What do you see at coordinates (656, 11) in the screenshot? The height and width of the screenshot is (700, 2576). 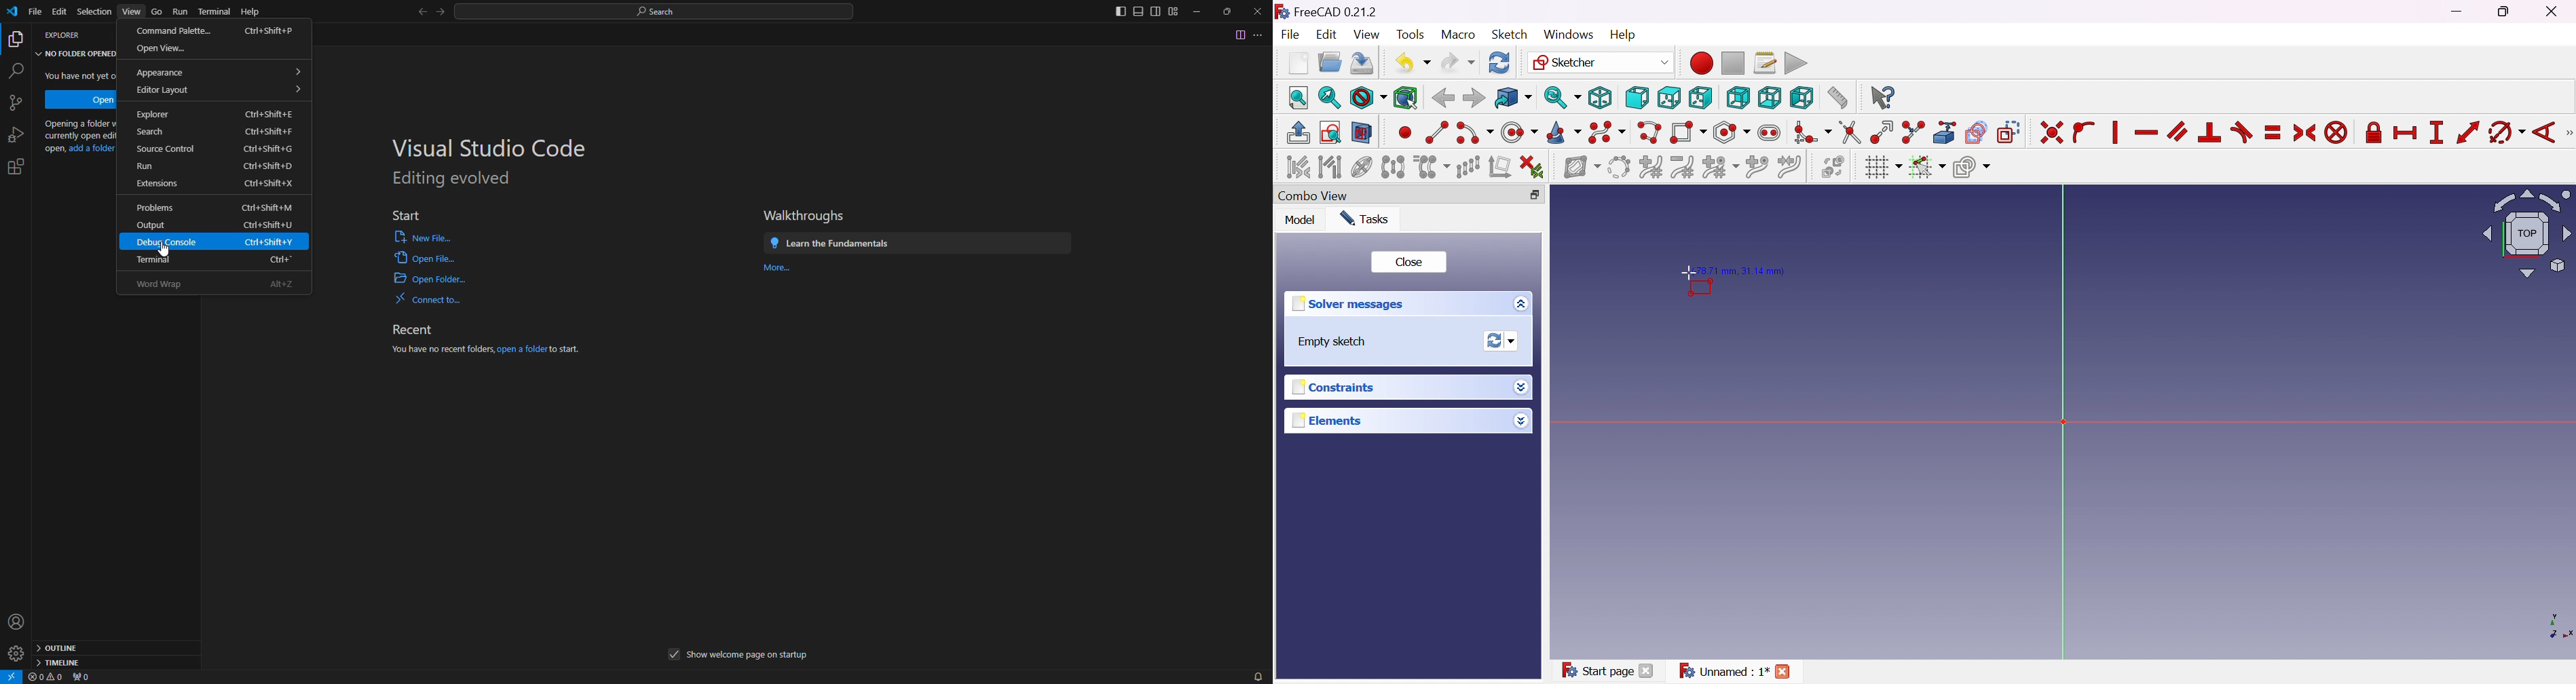 I see `Search` at bounding box center [656, 11].